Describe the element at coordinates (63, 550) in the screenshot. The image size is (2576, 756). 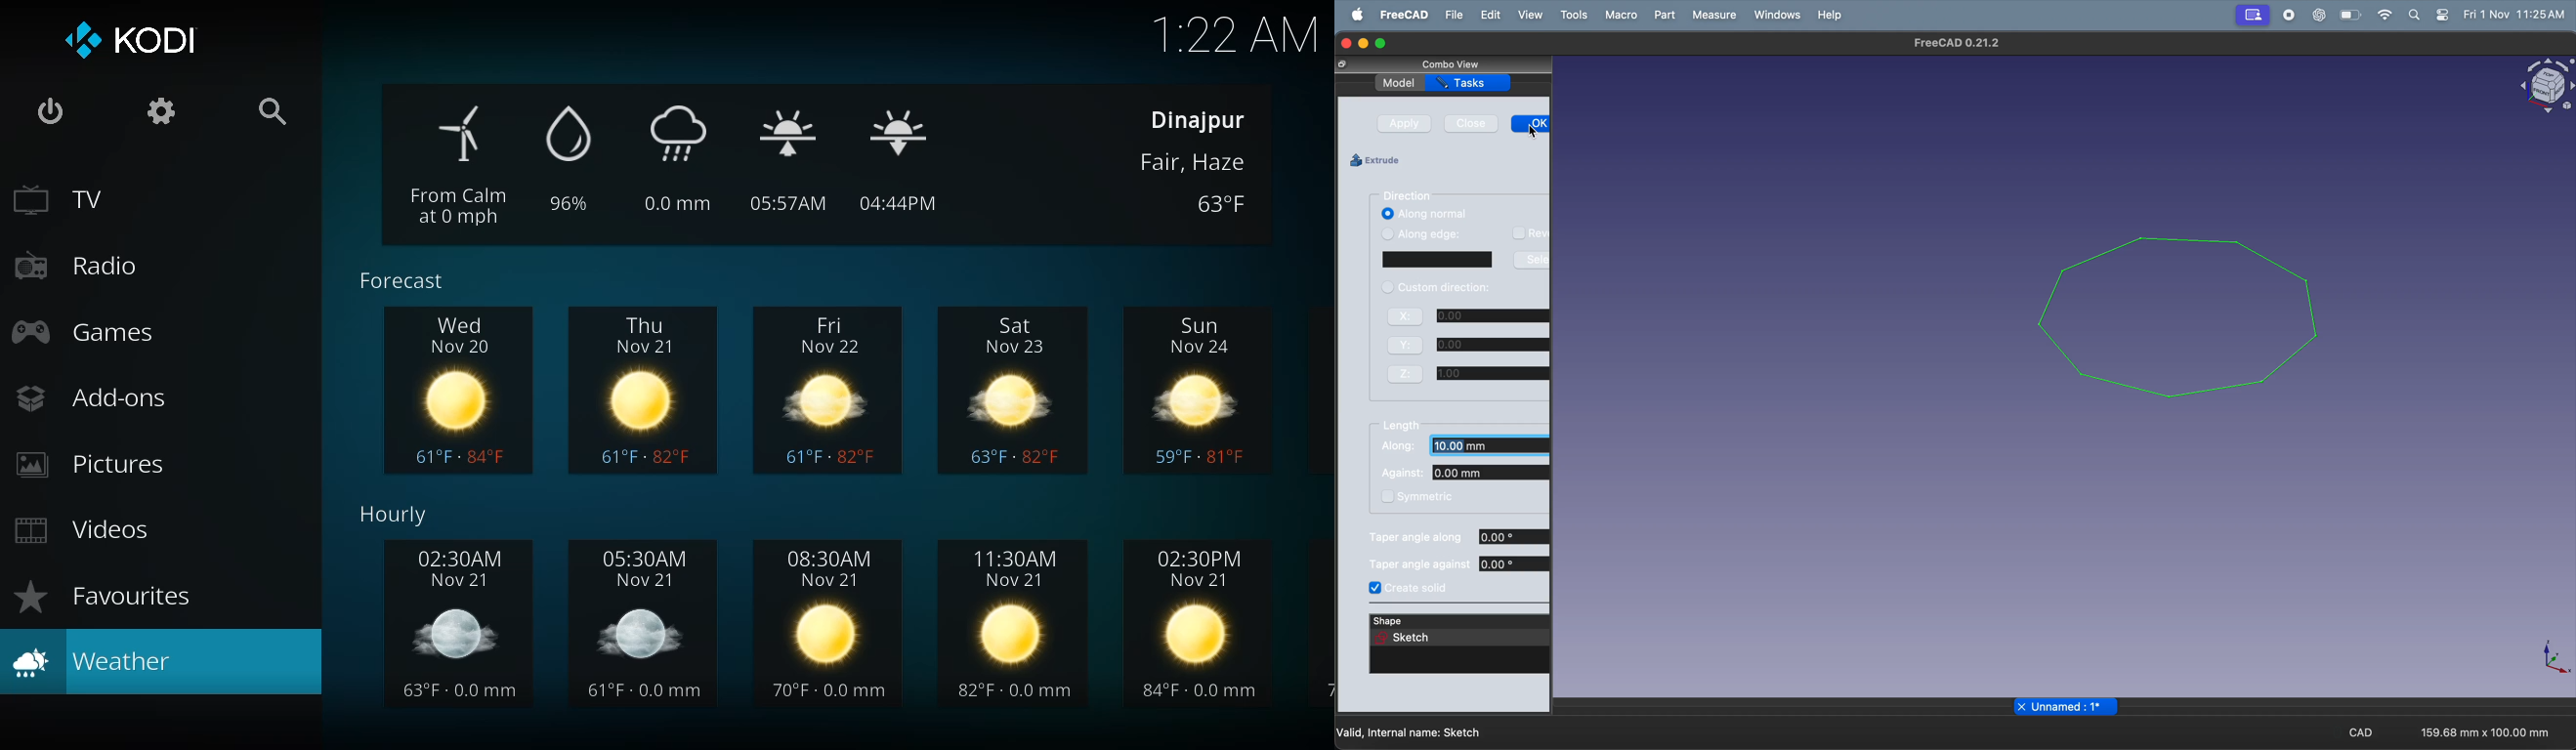
I see `Cursor` at that location.